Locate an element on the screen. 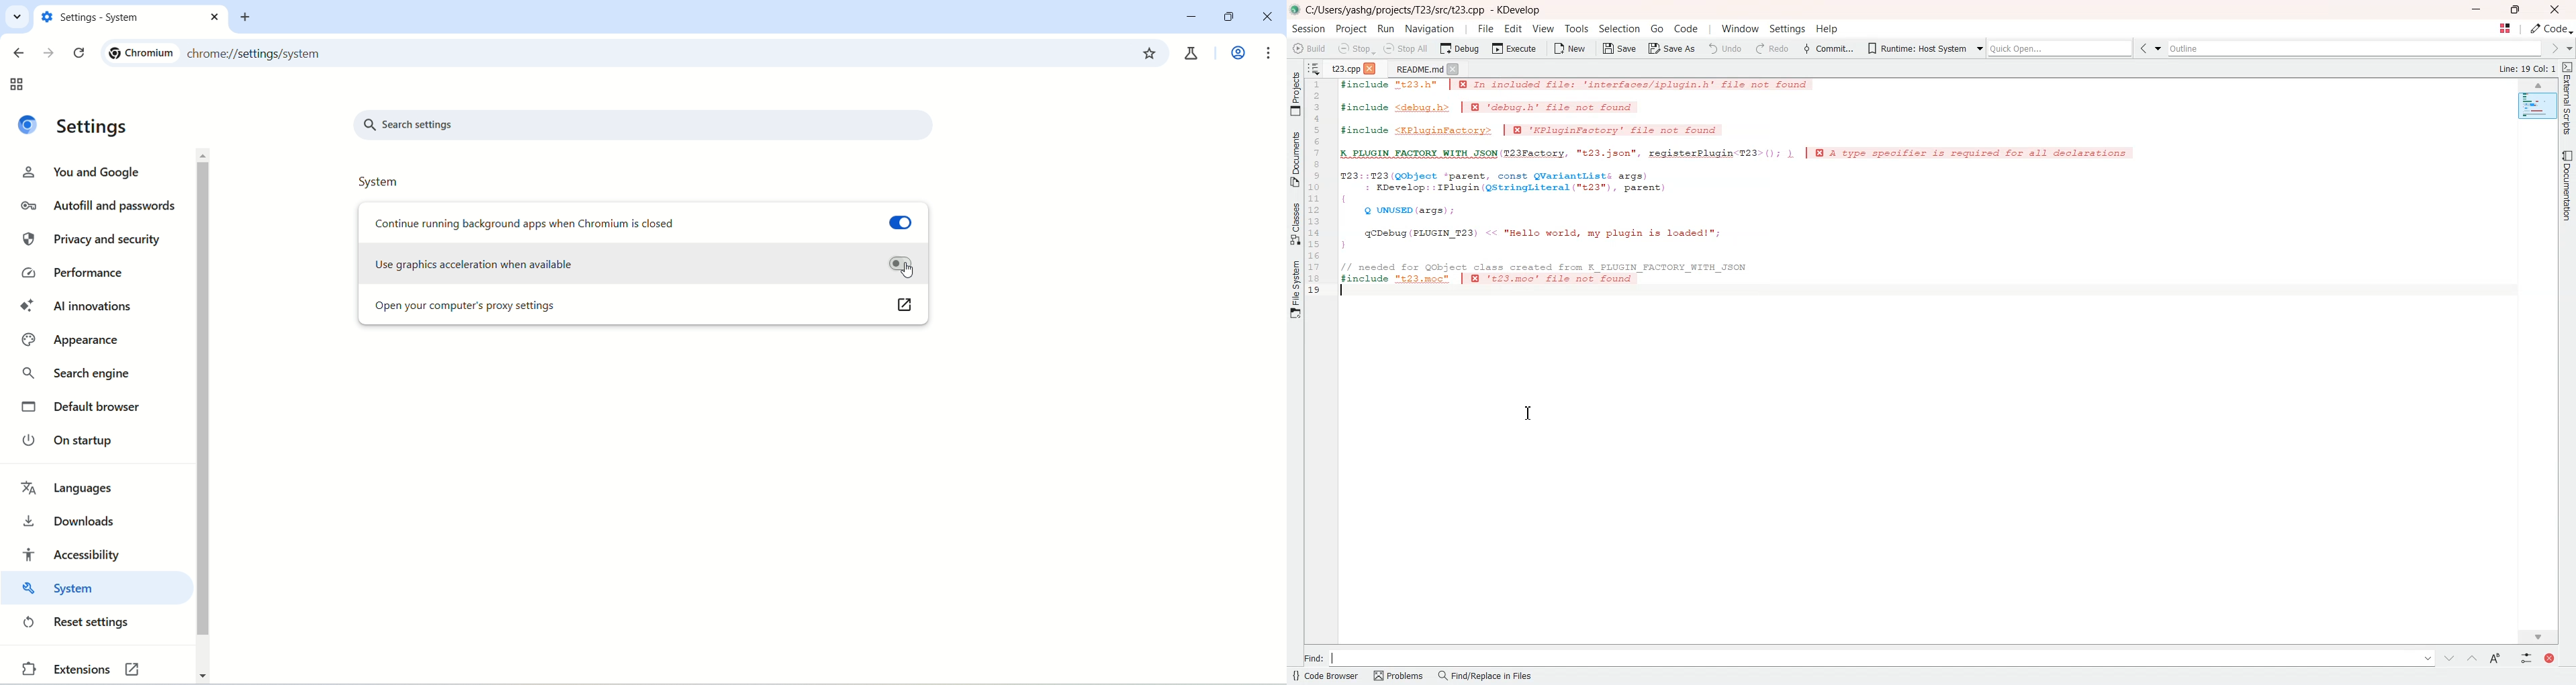 The height and width of the screenshot is (700, 2576). Save as is located at coordinates (1672, 49).